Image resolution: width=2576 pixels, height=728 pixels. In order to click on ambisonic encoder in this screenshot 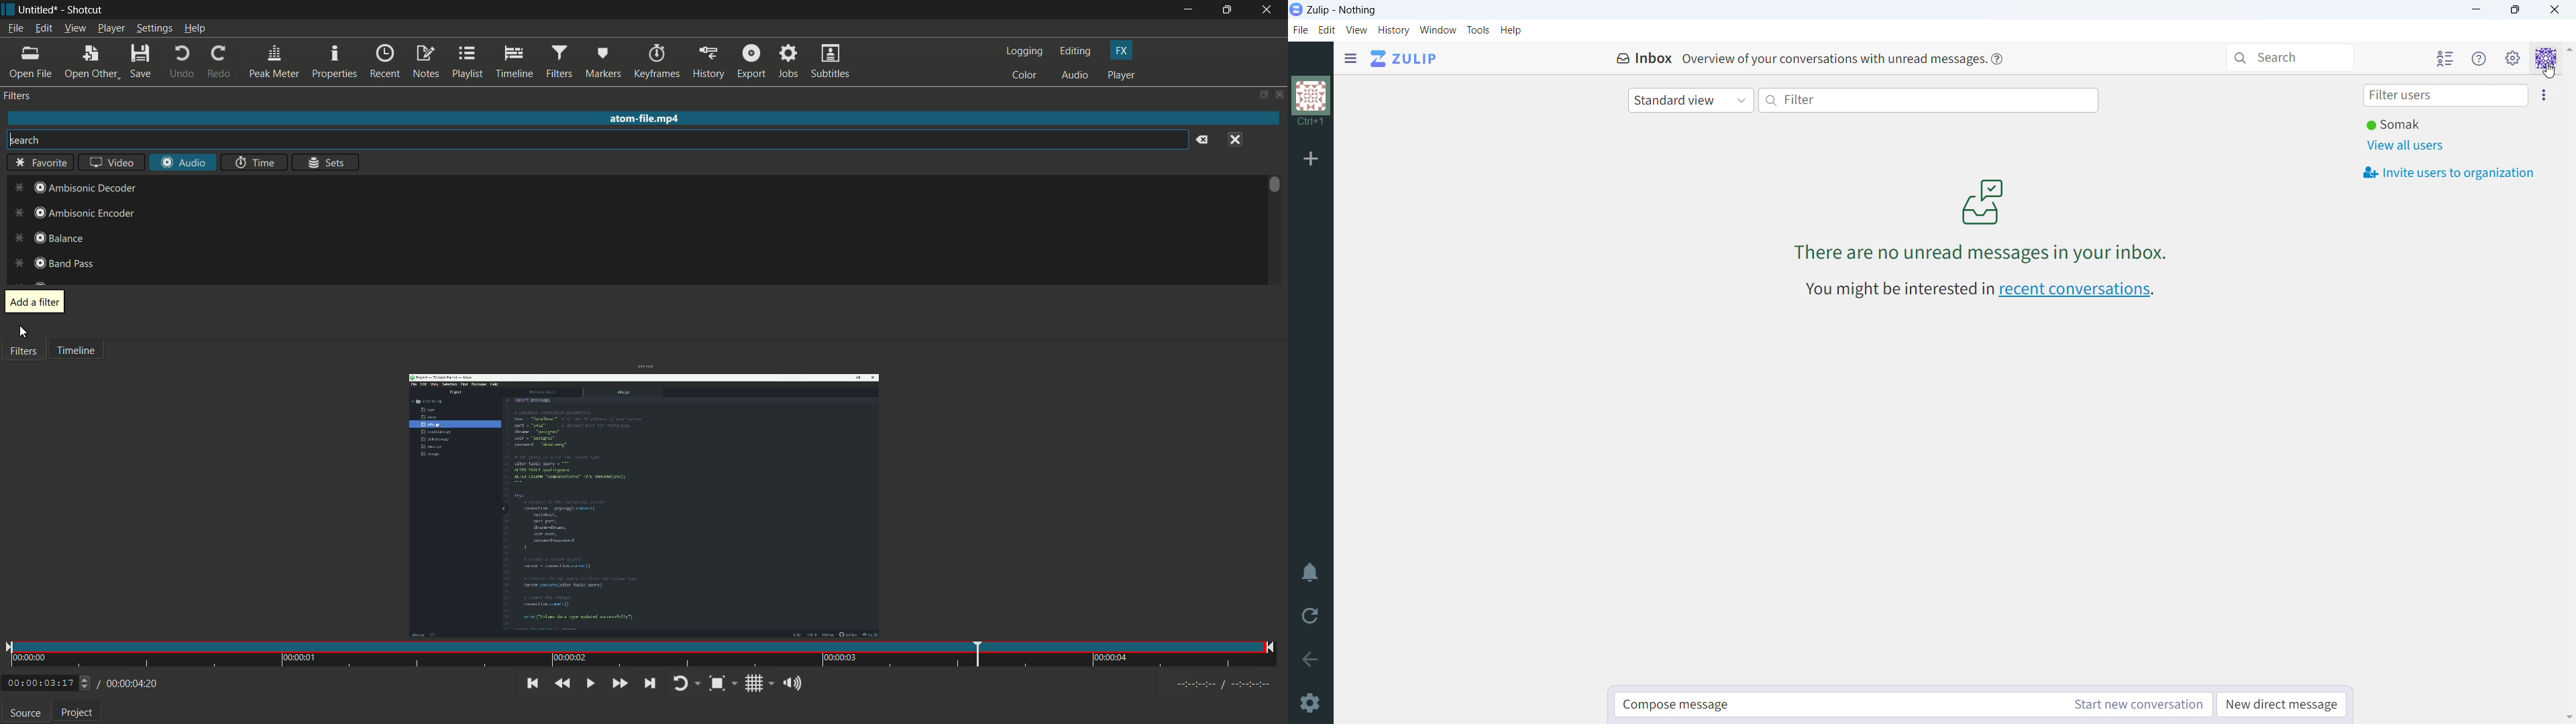, I will do `click(73, 214)`.